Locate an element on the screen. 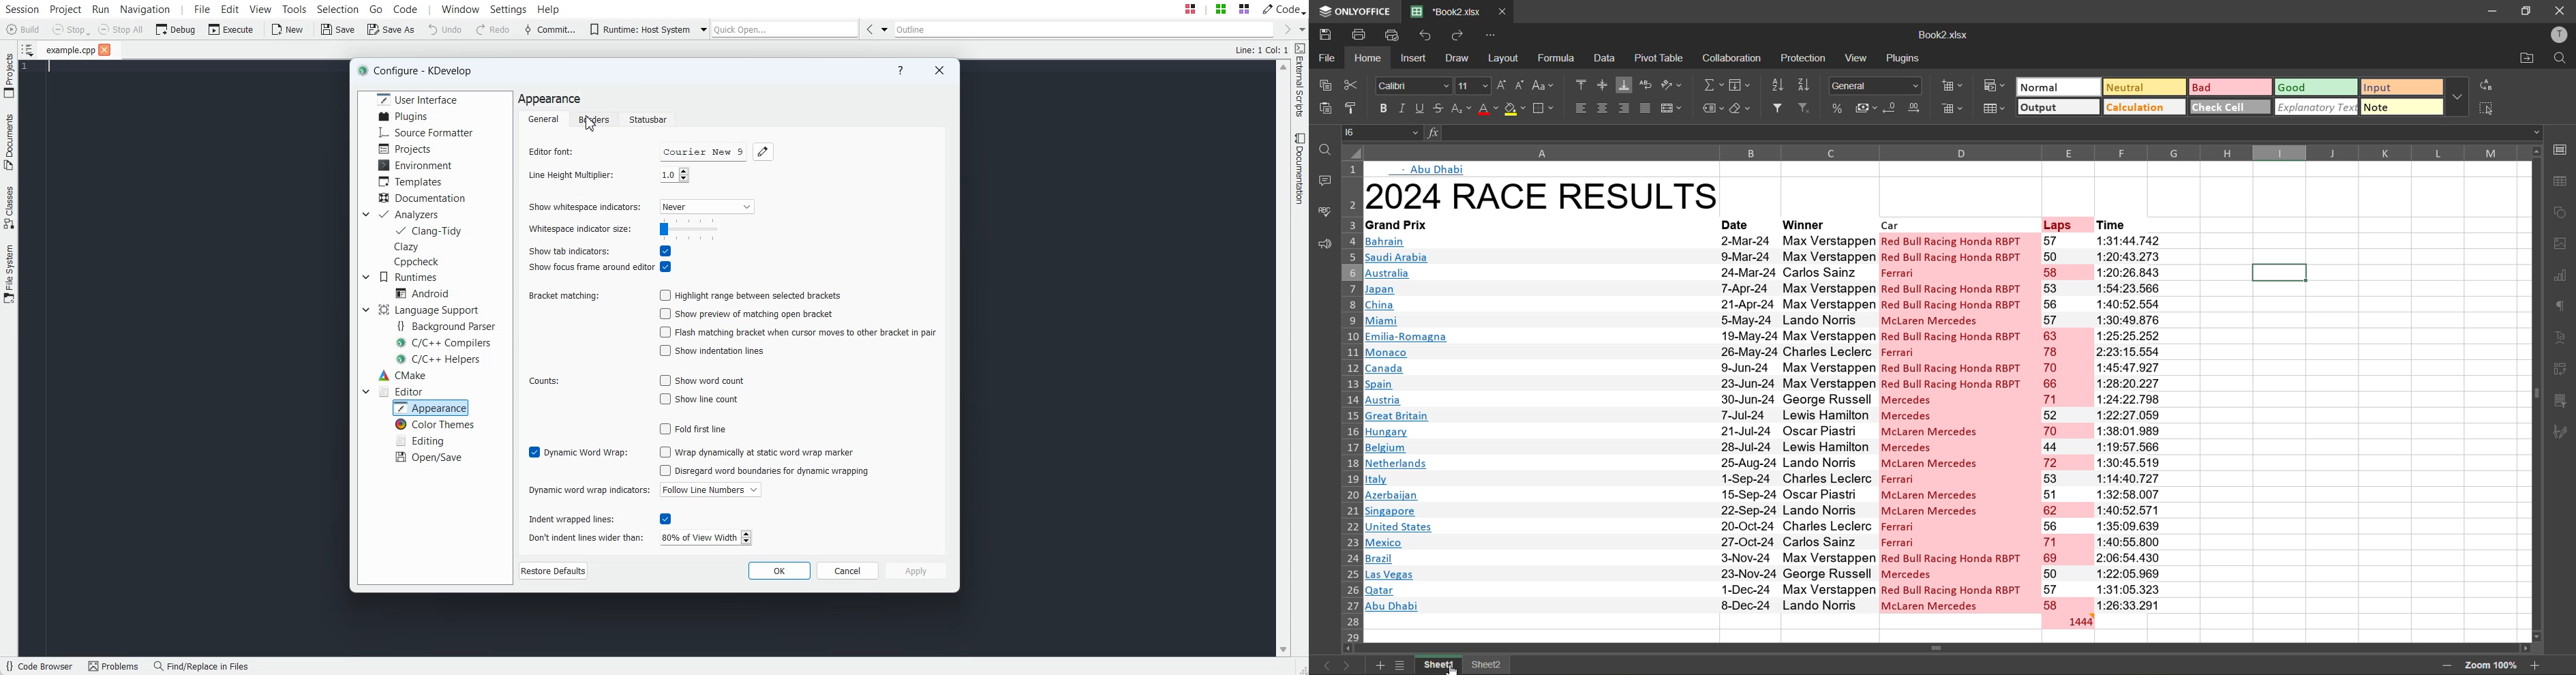 This screenshot has height=700, width=2576. file is located at coordinates (1325, 57).